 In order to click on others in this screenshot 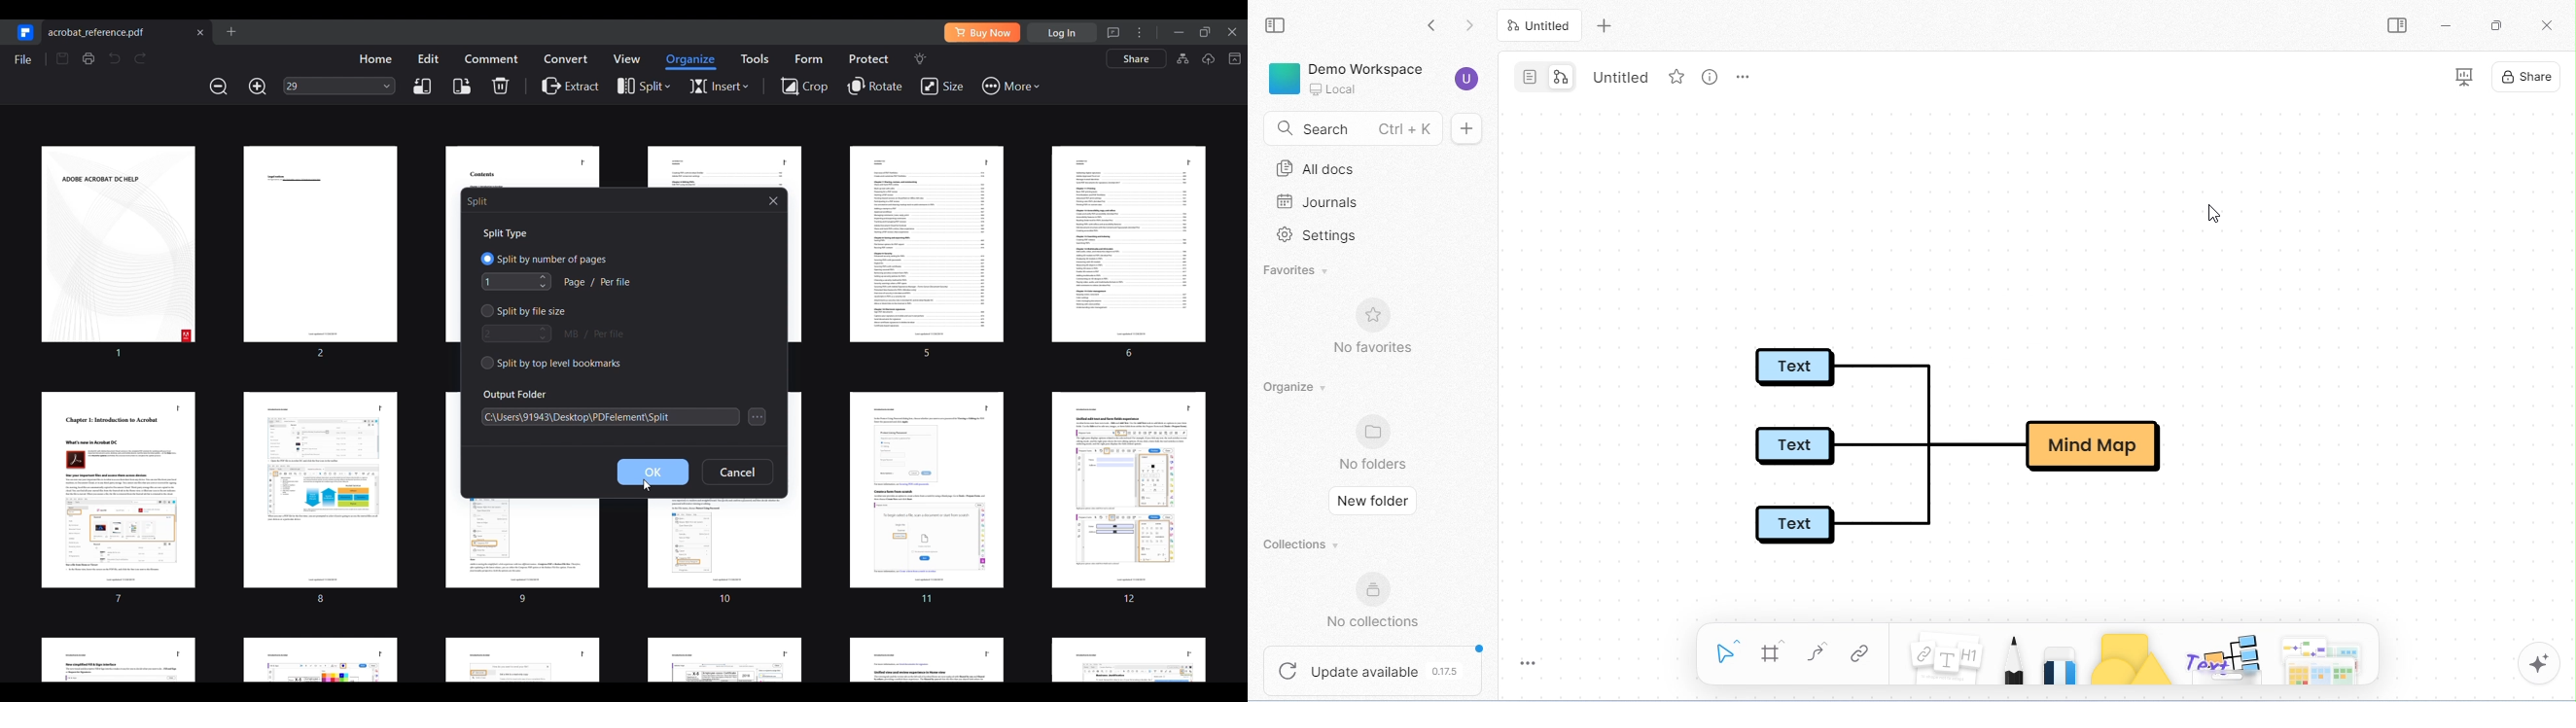, I will do `click(2221, 661)`.